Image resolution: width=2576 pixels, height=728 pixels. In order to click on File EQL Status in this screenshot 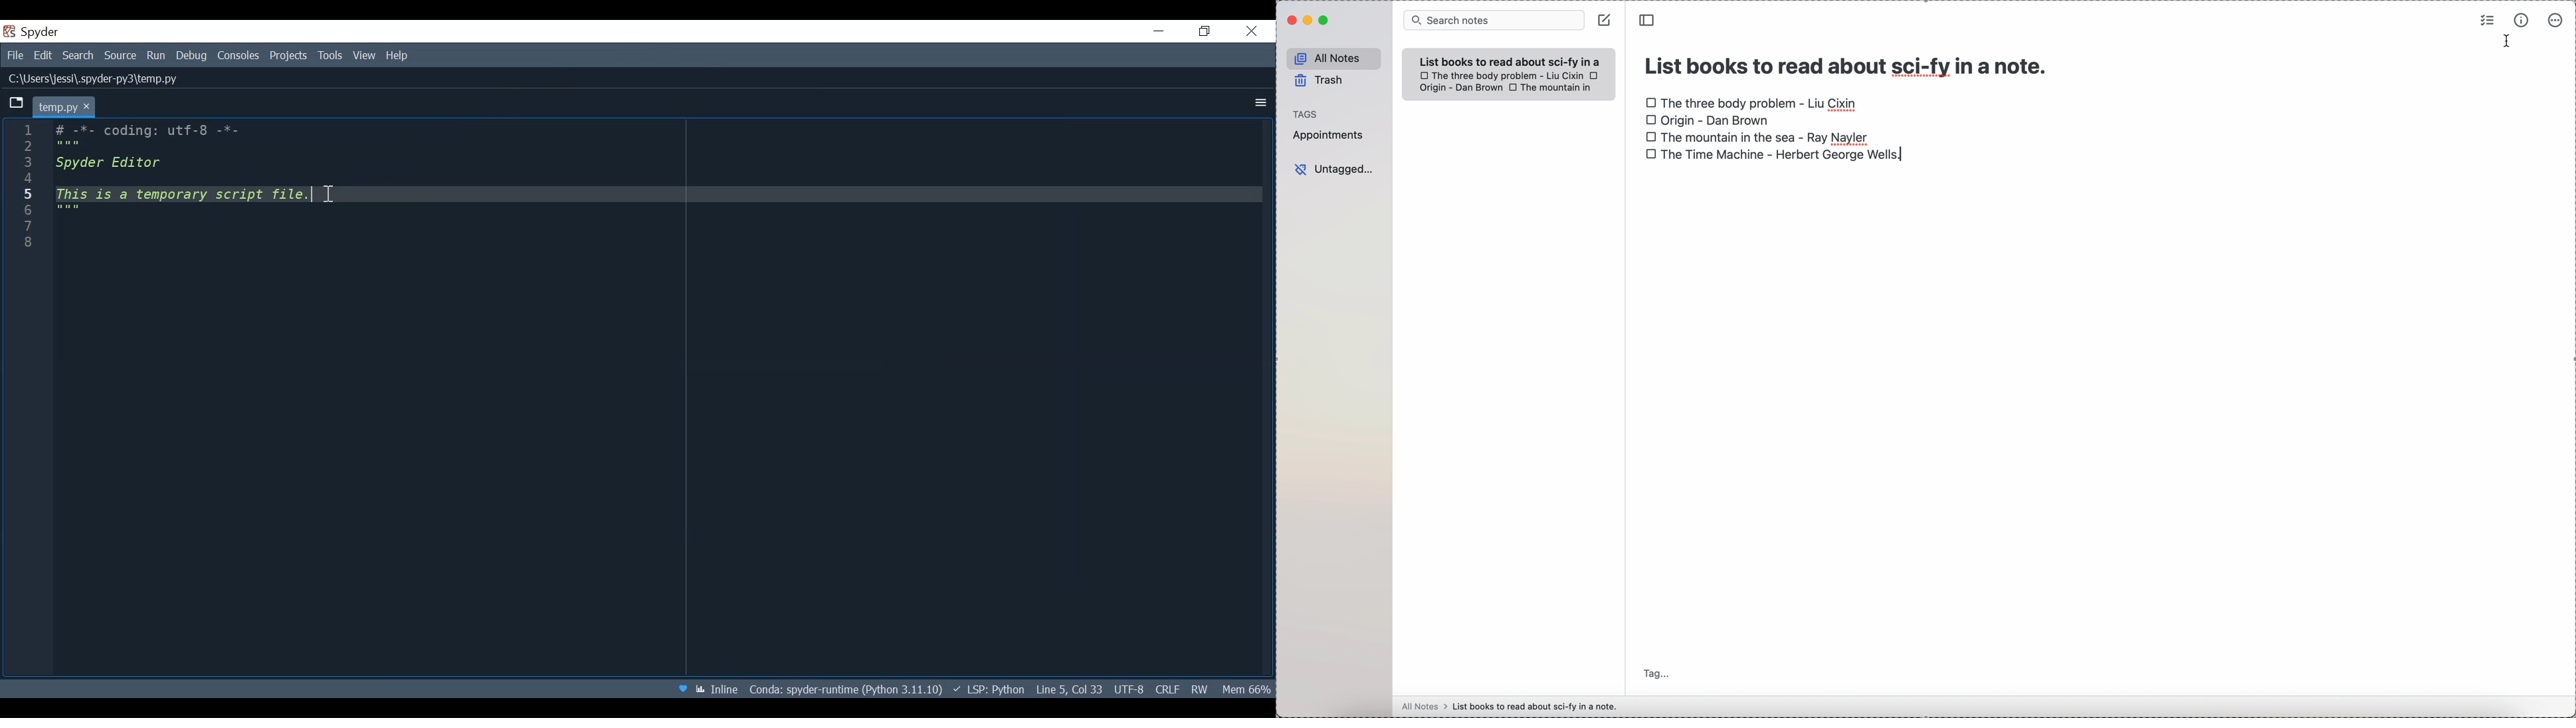, I will do `click(1167, 689)`.